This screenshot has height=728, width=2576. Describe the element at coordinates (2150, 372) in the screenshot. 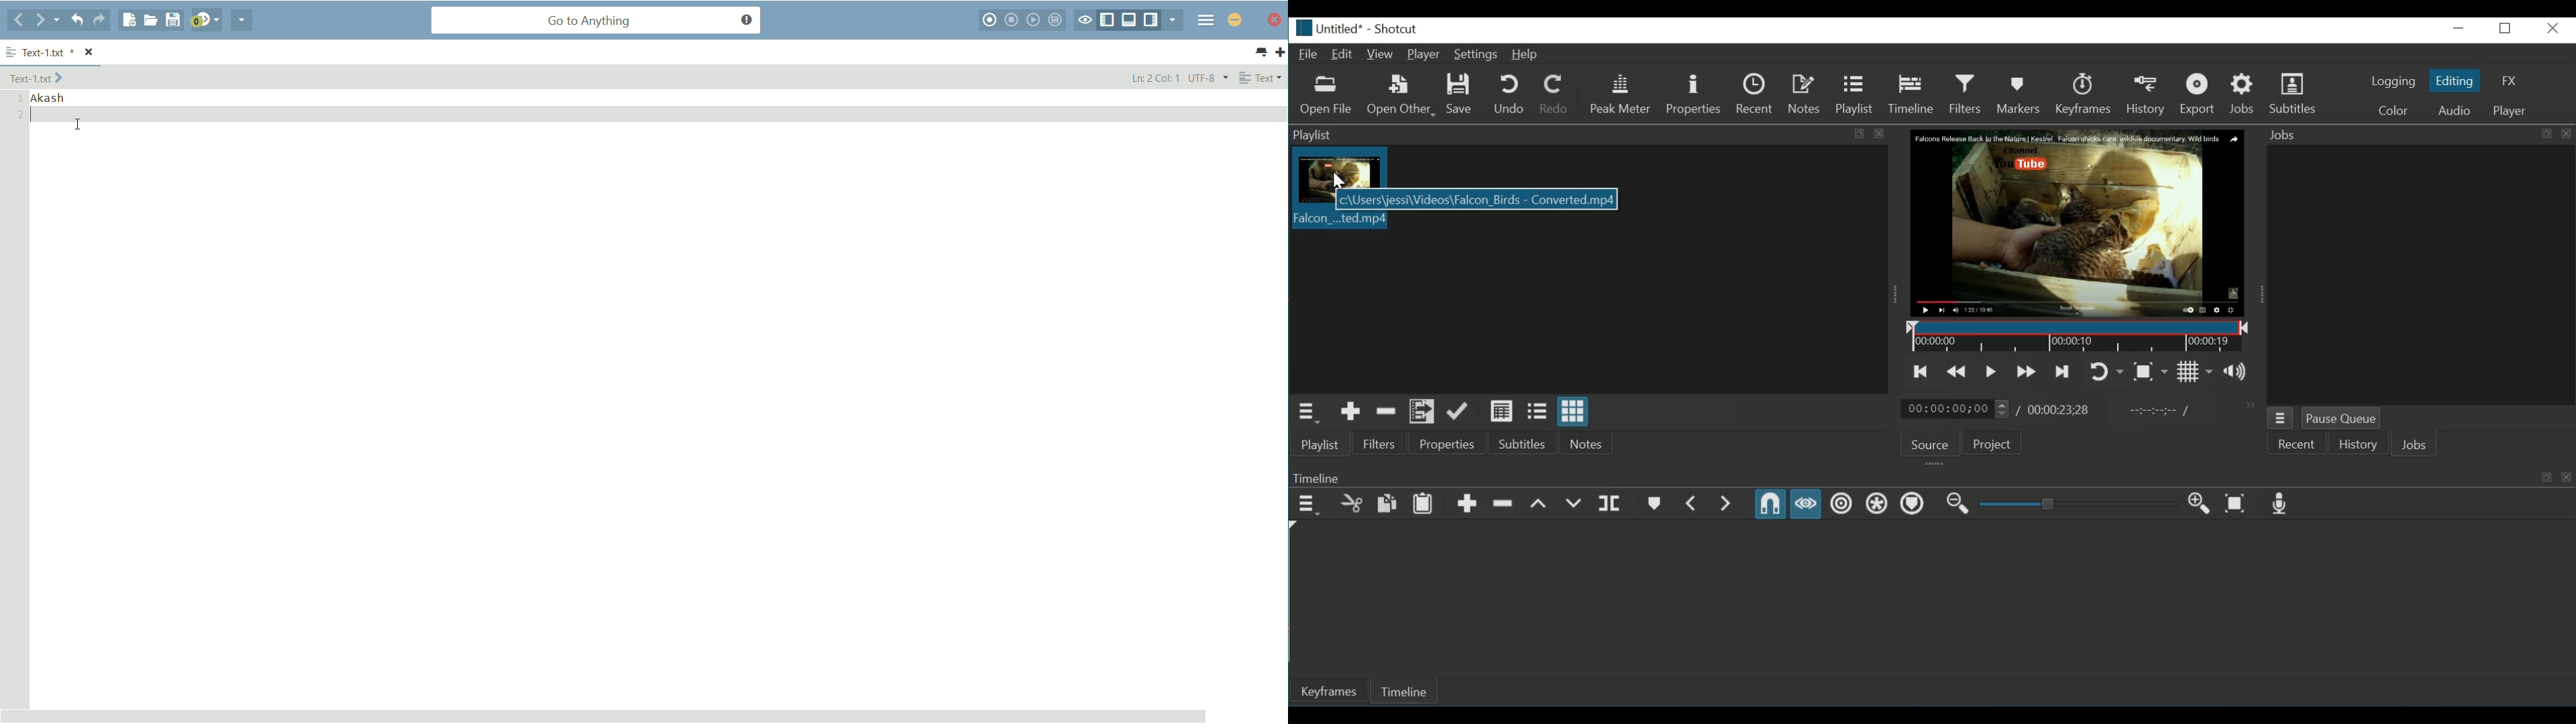

I see `Toggle zoom` at that location.